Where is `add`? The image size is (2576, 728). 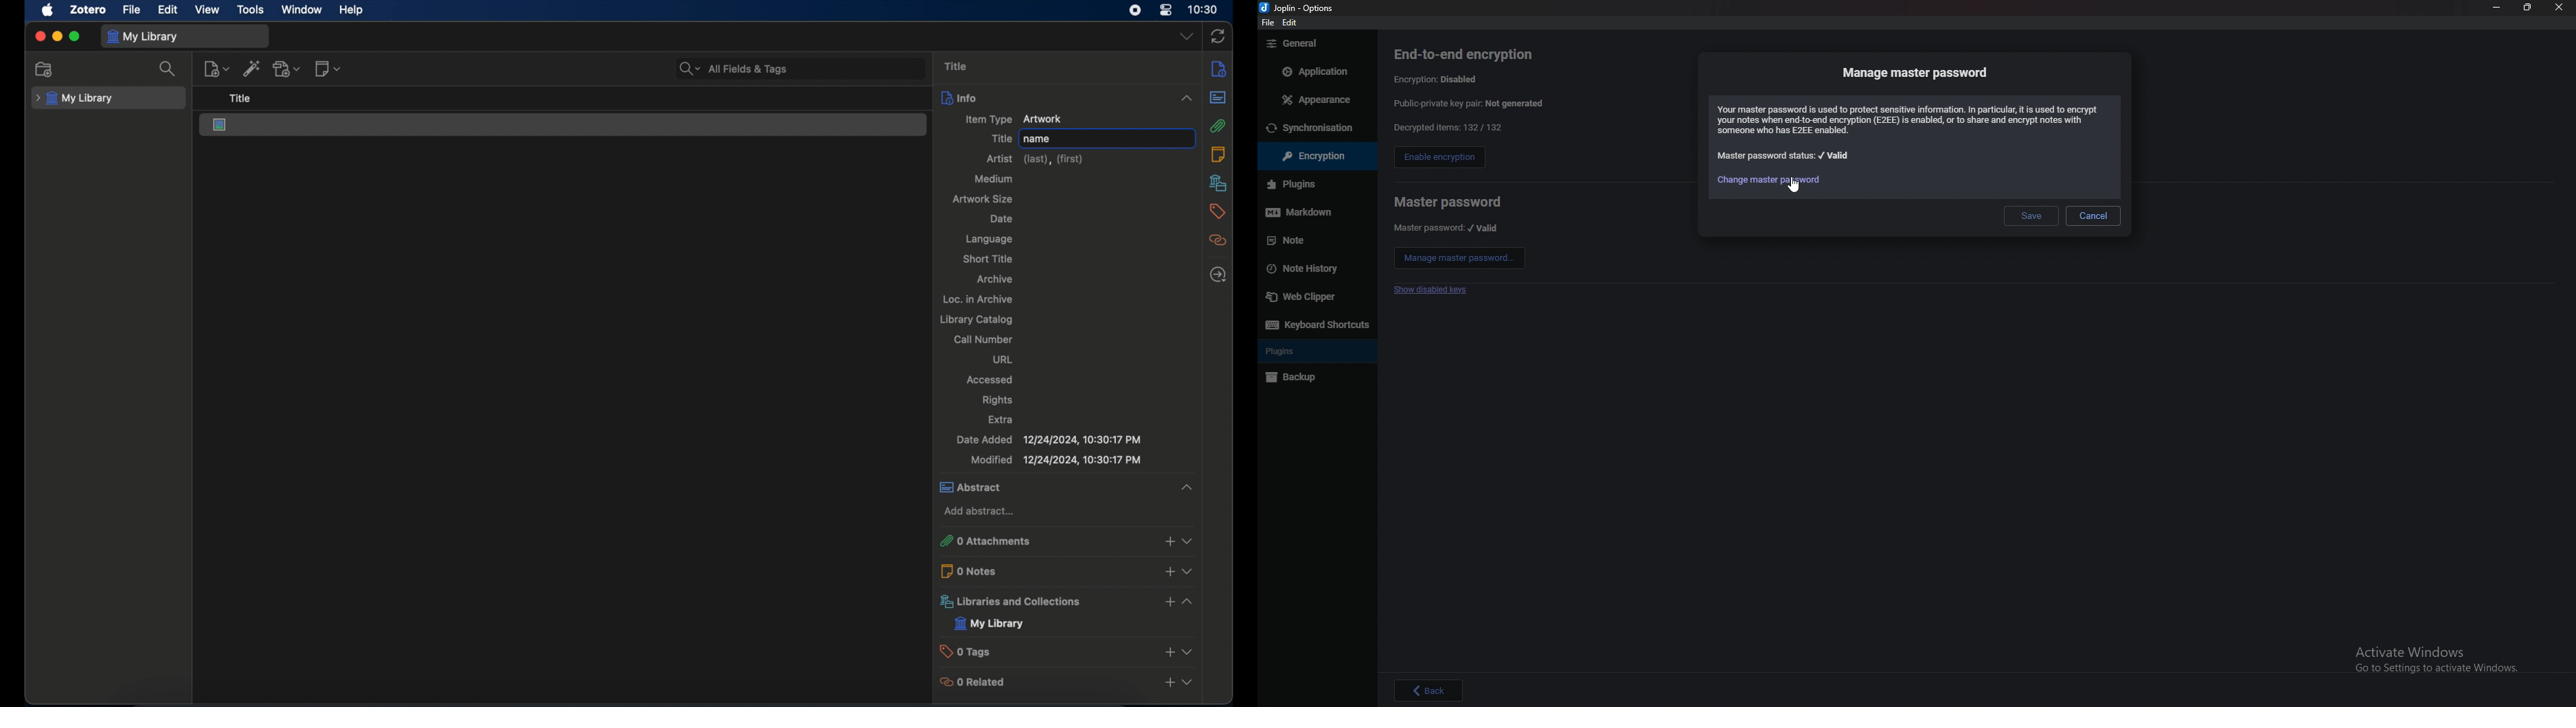 add is located at coordinates (1168, 654).